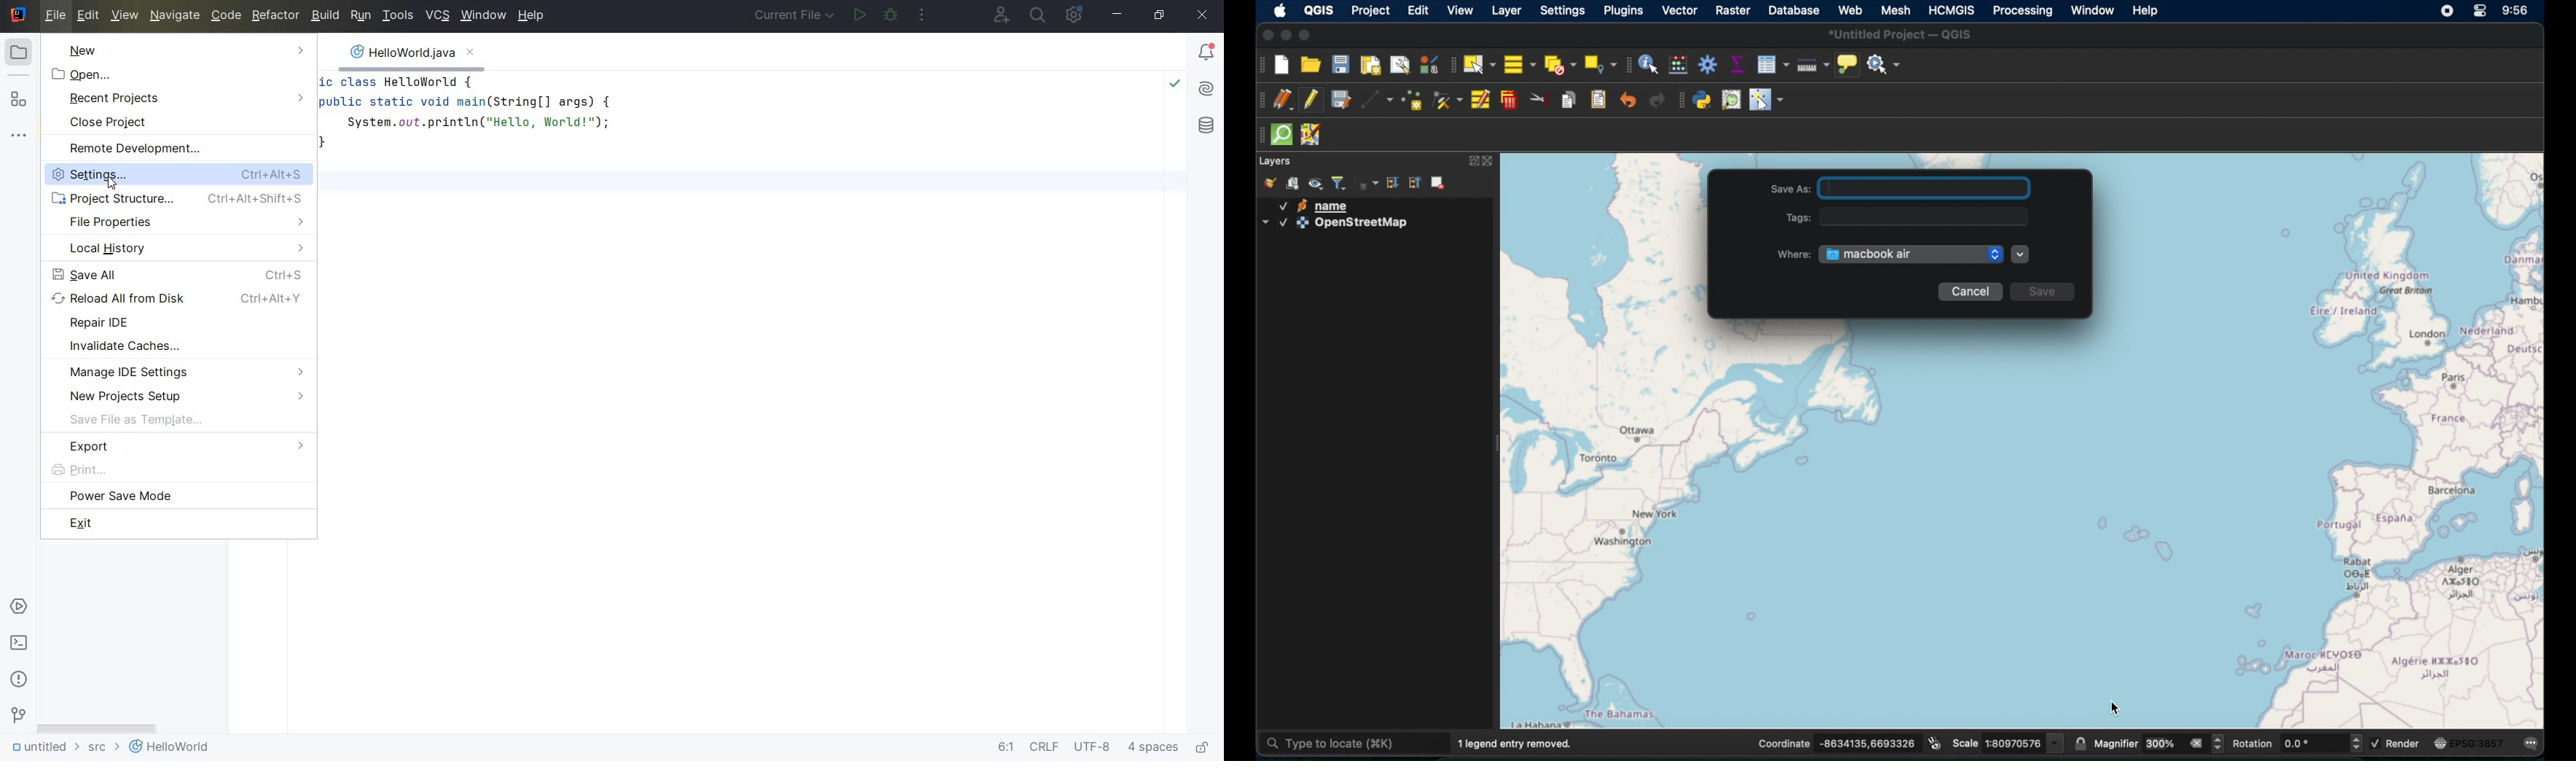 The height and width of the screenshot is (784, 2576). I want to click on style manager, so click(1428, 66).